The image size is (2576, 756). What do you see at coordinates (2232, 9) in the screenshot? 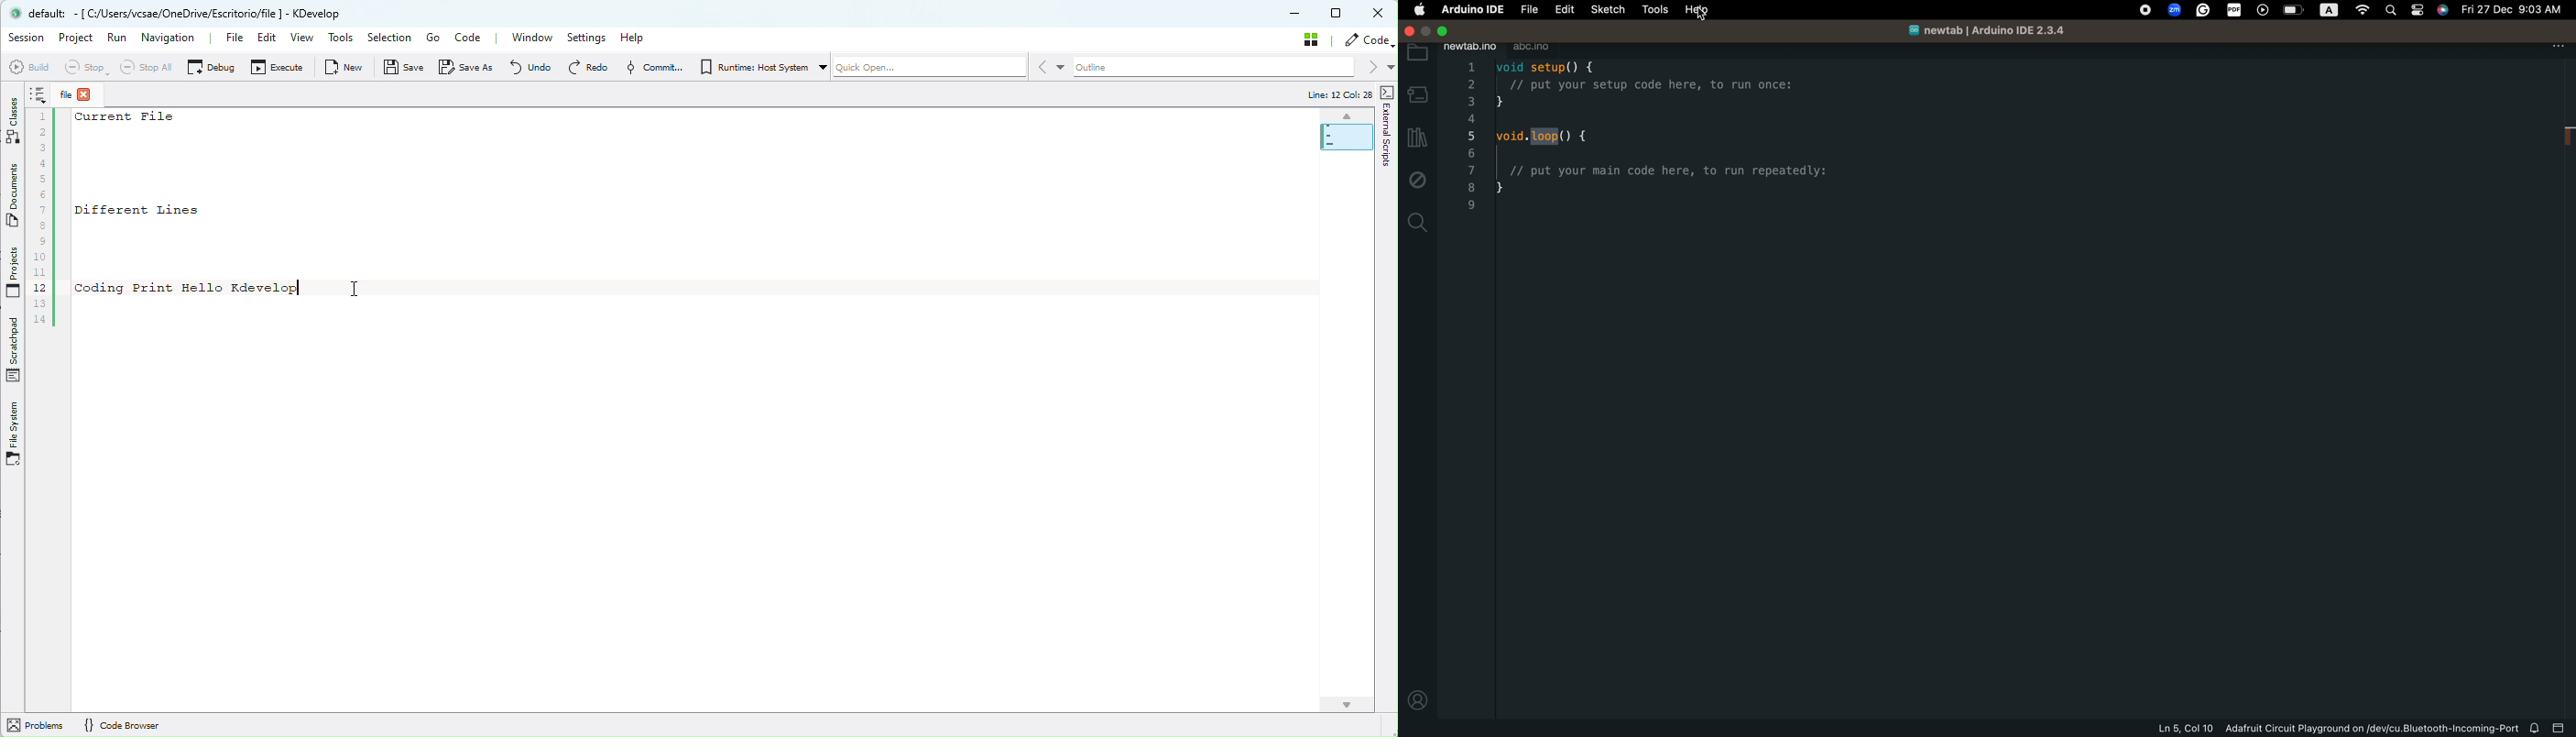
I see `PDF` at bounding box center [2232, 9].